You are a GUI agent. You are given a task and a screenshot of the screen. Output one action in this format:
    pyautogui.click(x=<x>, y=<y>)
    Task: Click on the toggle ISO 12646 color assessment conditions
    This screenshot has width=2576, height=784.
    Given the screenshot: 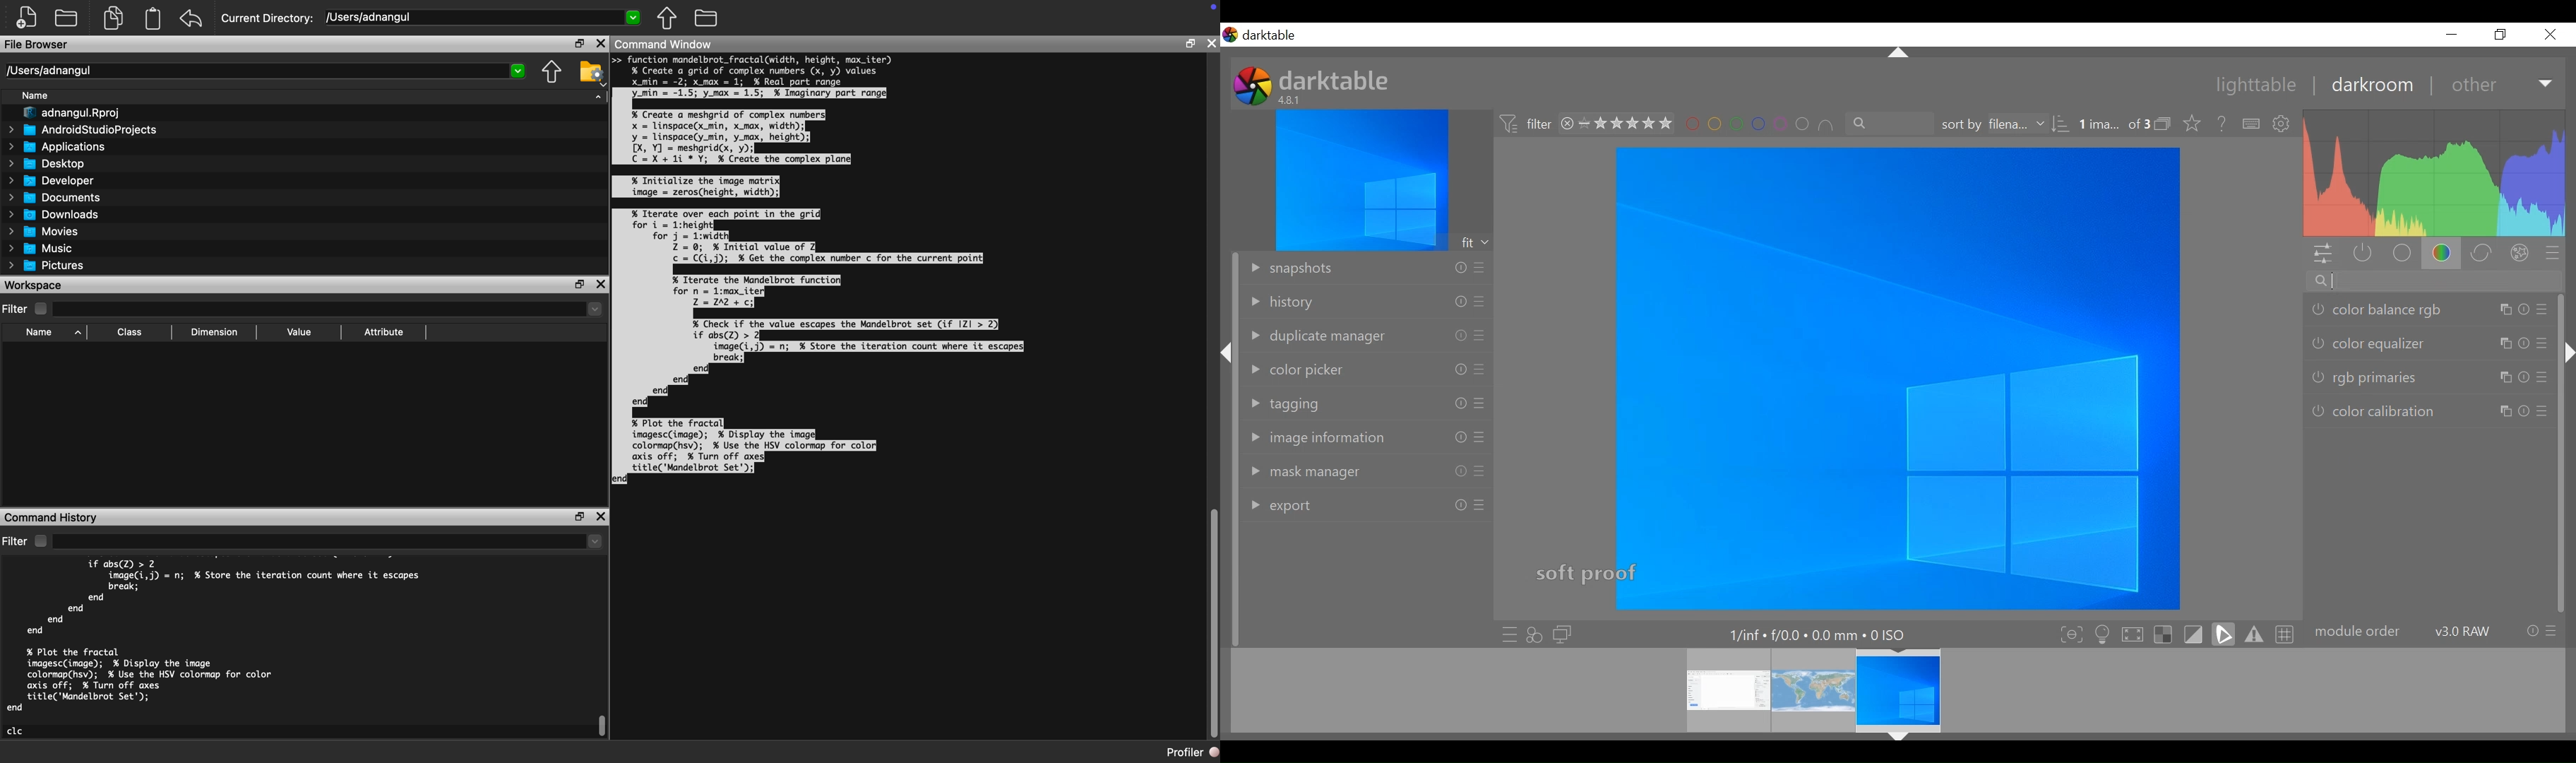 What is the action you would take?
    pyautogui.click(x=2101, y=632)
    